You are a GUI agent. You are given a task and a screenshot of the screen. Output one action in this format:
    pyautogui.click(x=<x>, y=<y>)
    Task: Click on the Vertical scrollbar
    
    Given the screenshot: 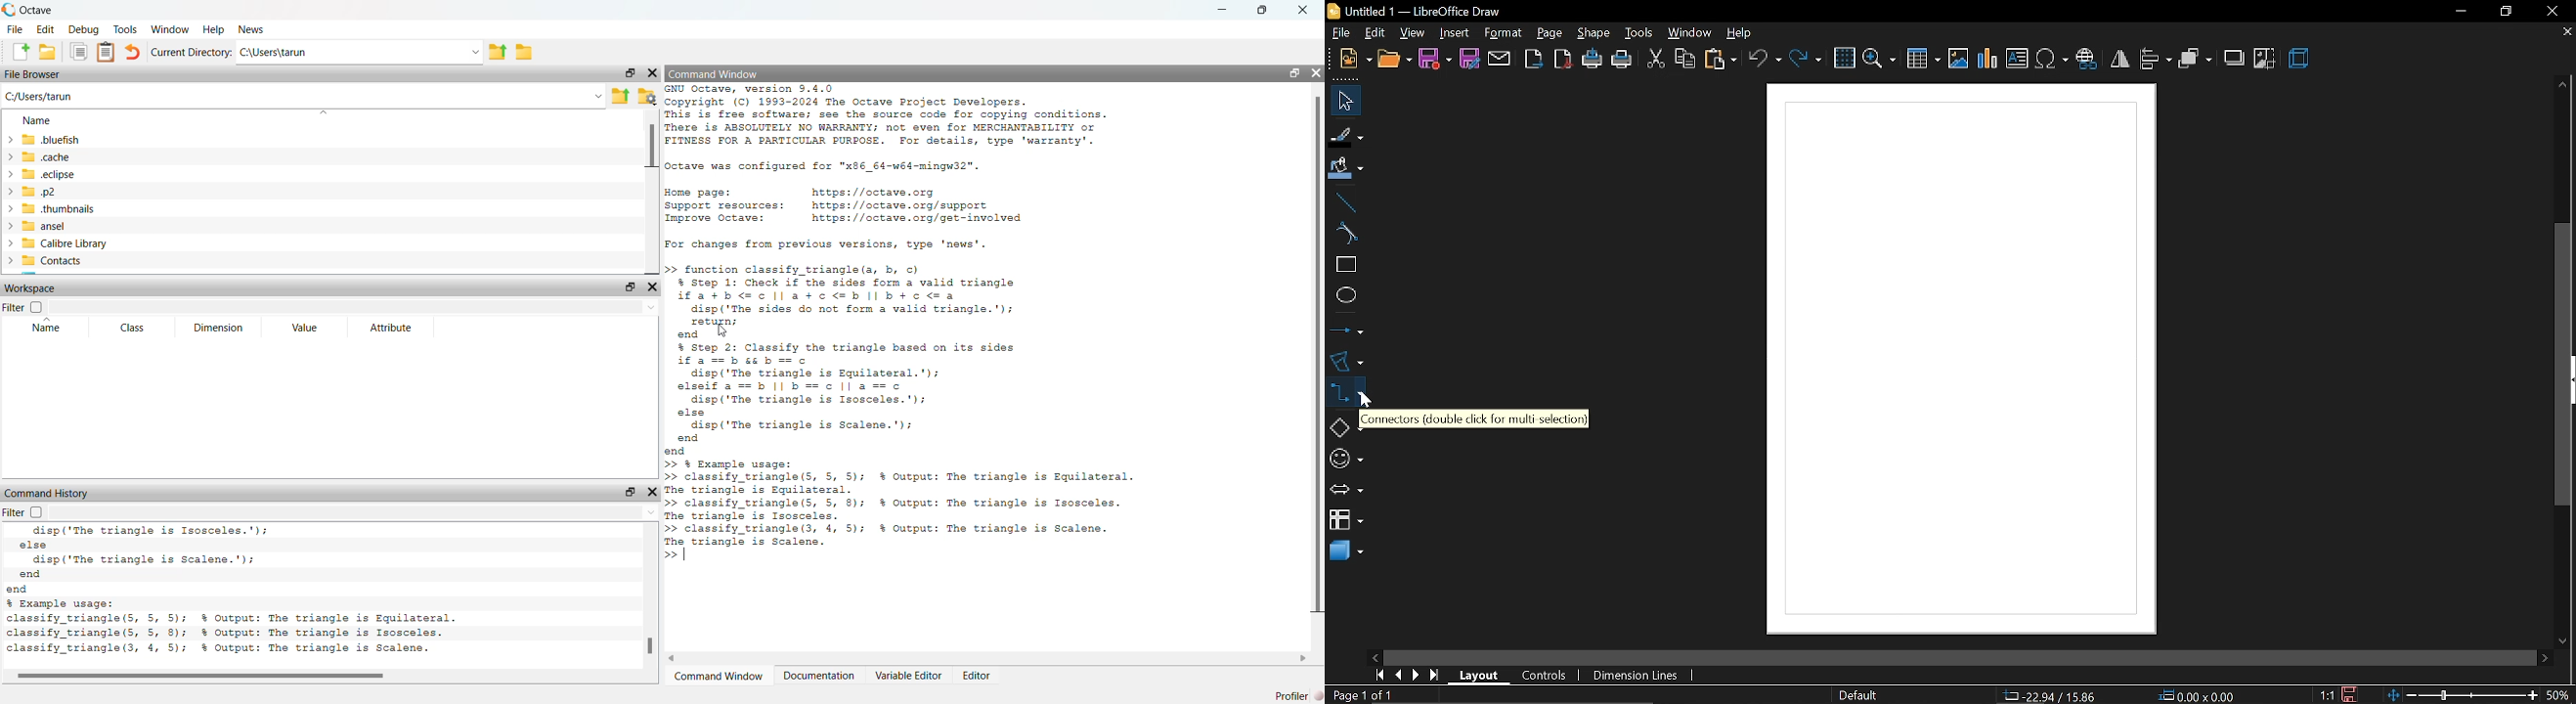 What is the action you would take?
    pyautogui.click(x=2563, y=366)
    